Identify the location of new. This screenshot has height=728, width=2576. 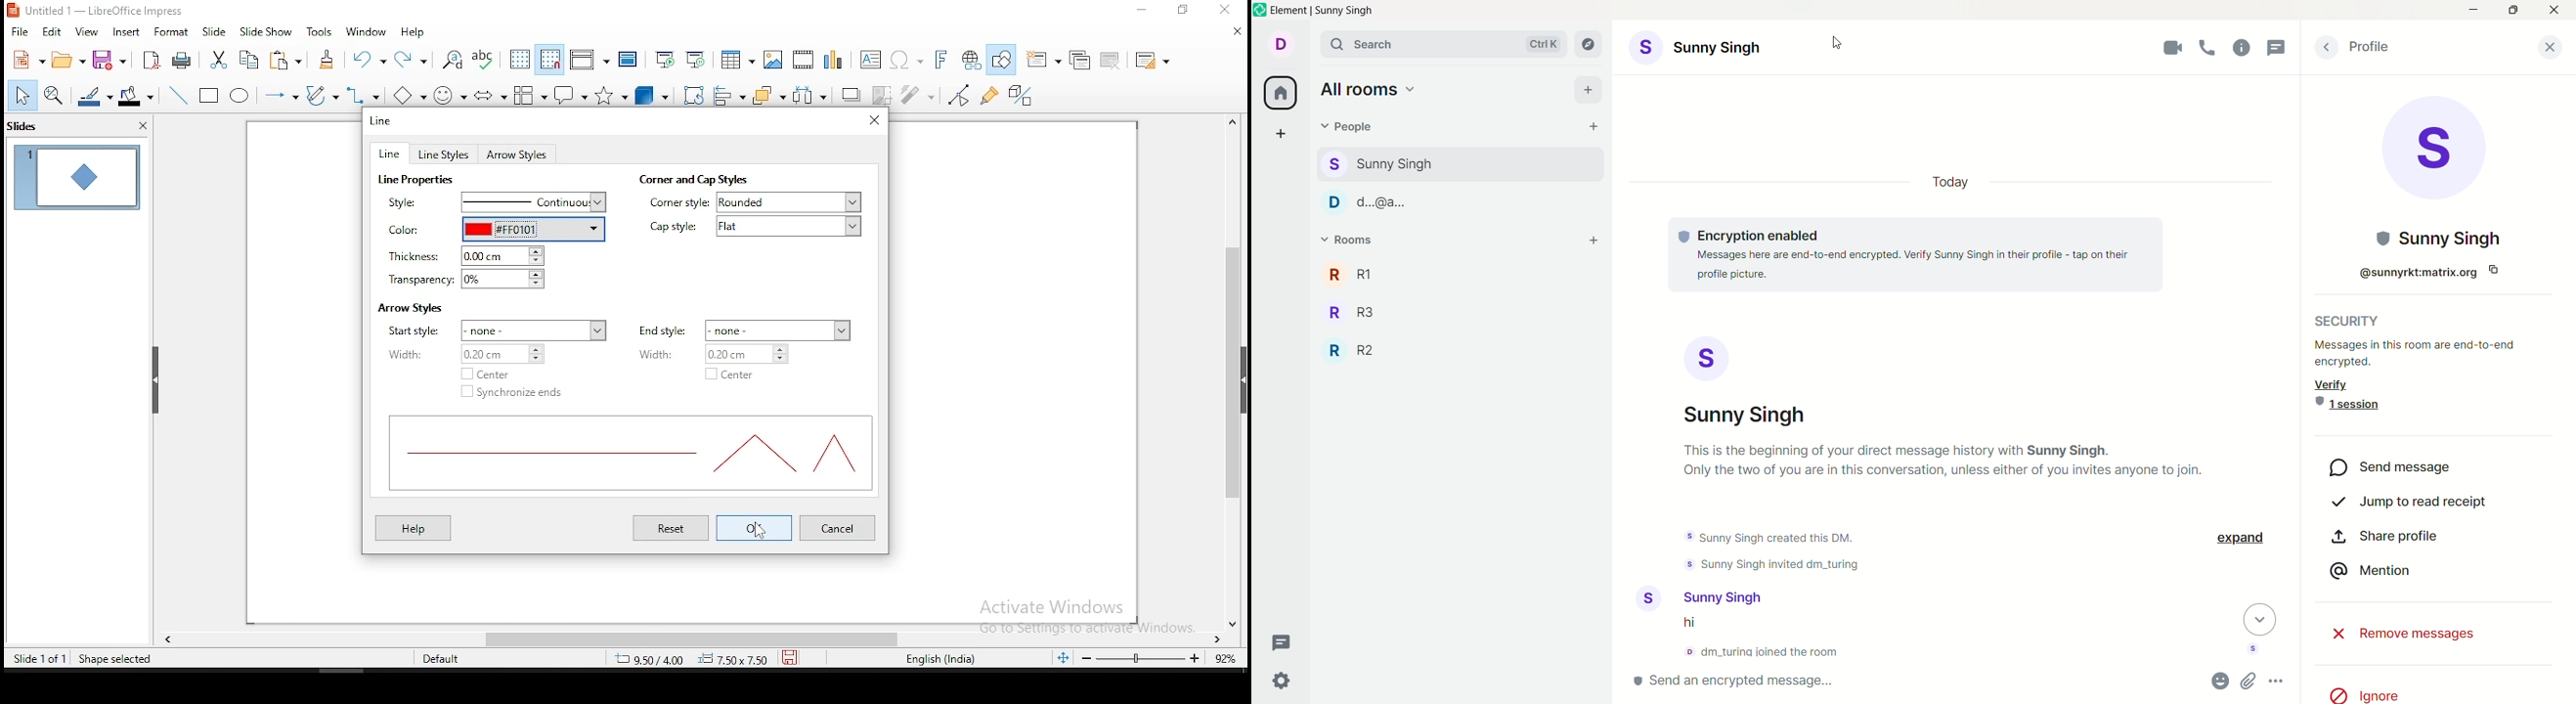
(24, 60).